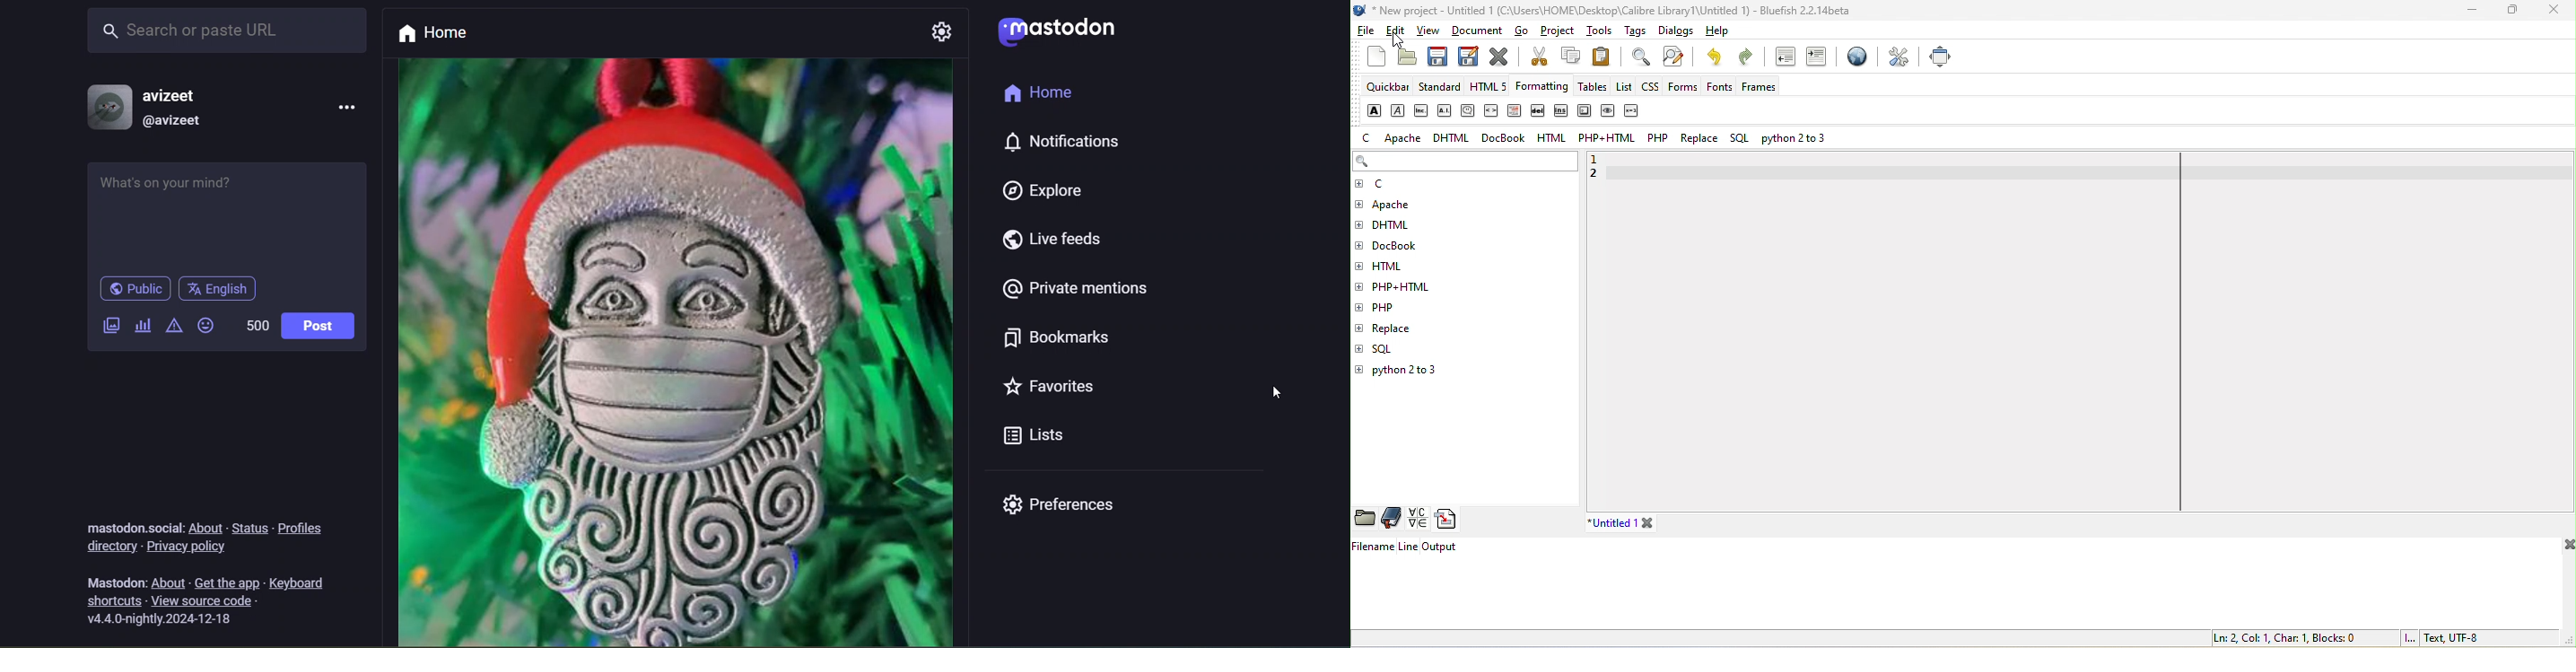 The image size is (2576, 672). What do you see at coordinates (1274, 390) in the screenshot?
I see `cursor` at bounding box center [1274, 390].